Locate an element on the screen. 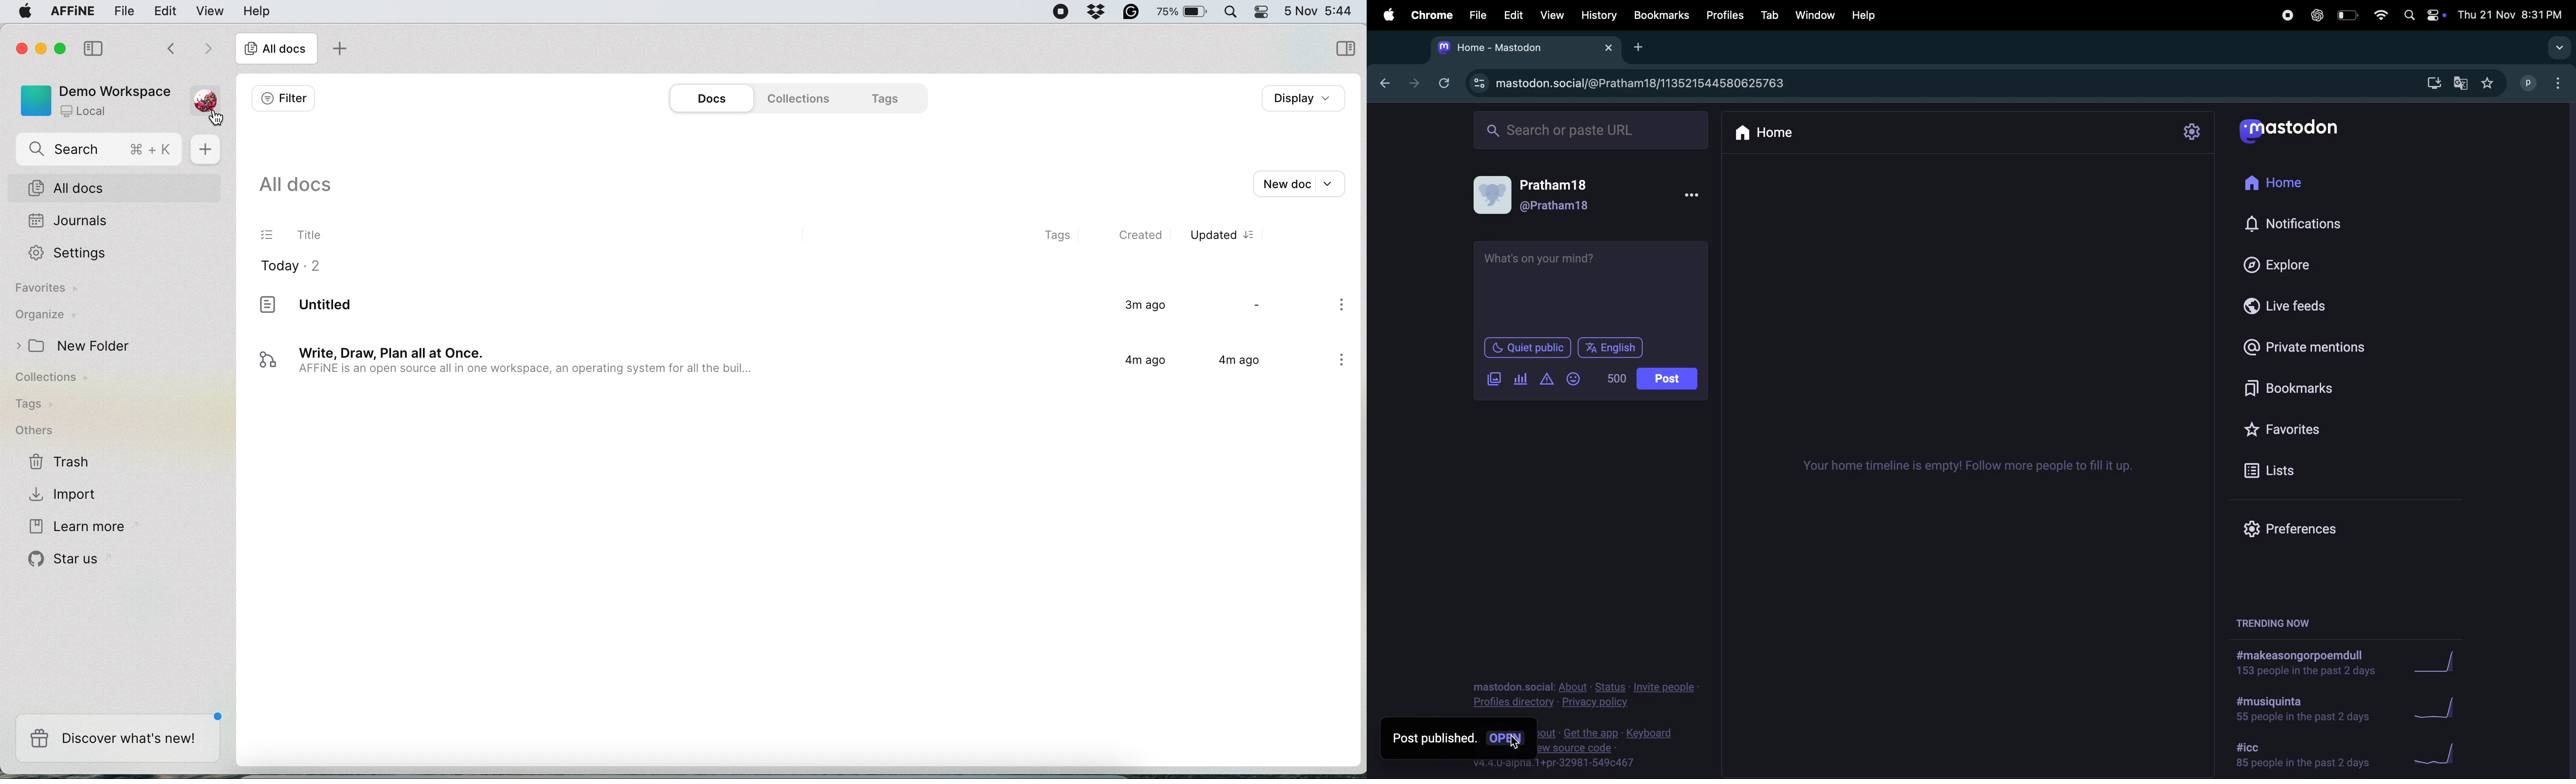 Image resolution: width=2576 pixels, height=784 pixels. Untitled is located at coordinates (349, 307).